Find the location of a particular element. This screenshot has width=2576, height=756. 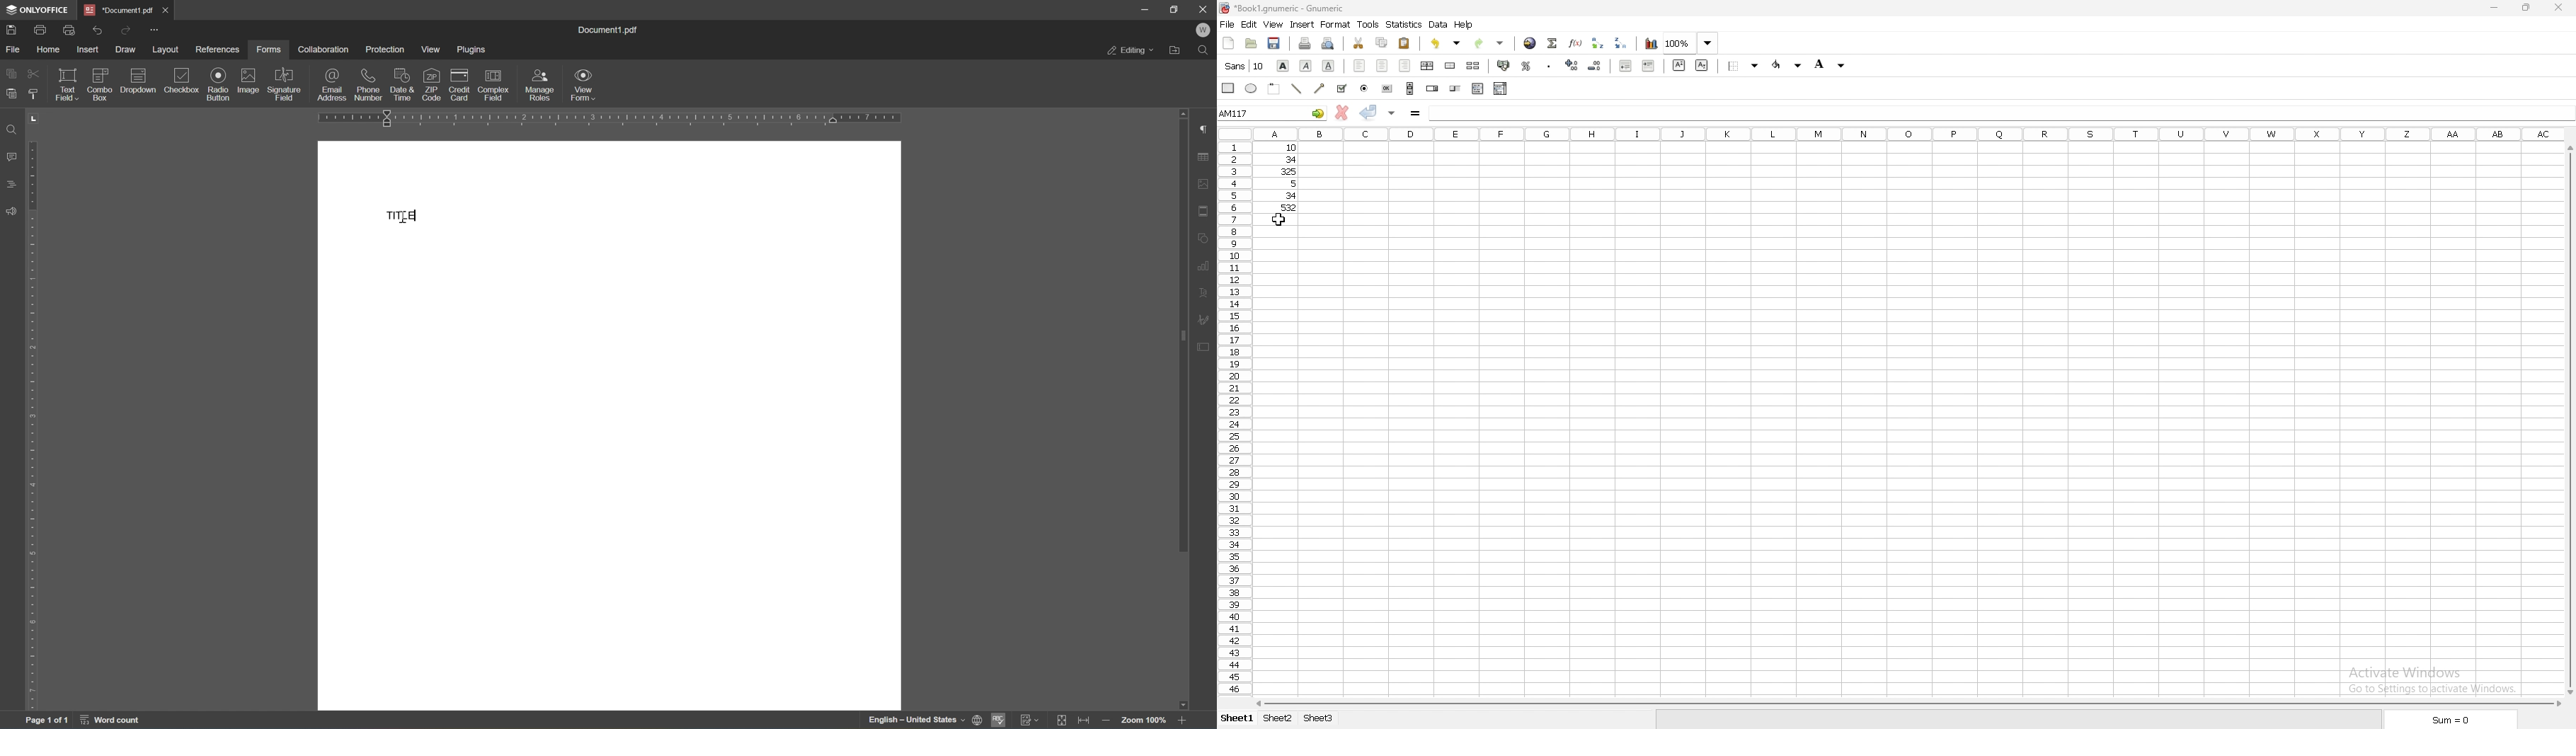

text field is located at coordinates (67, 83).